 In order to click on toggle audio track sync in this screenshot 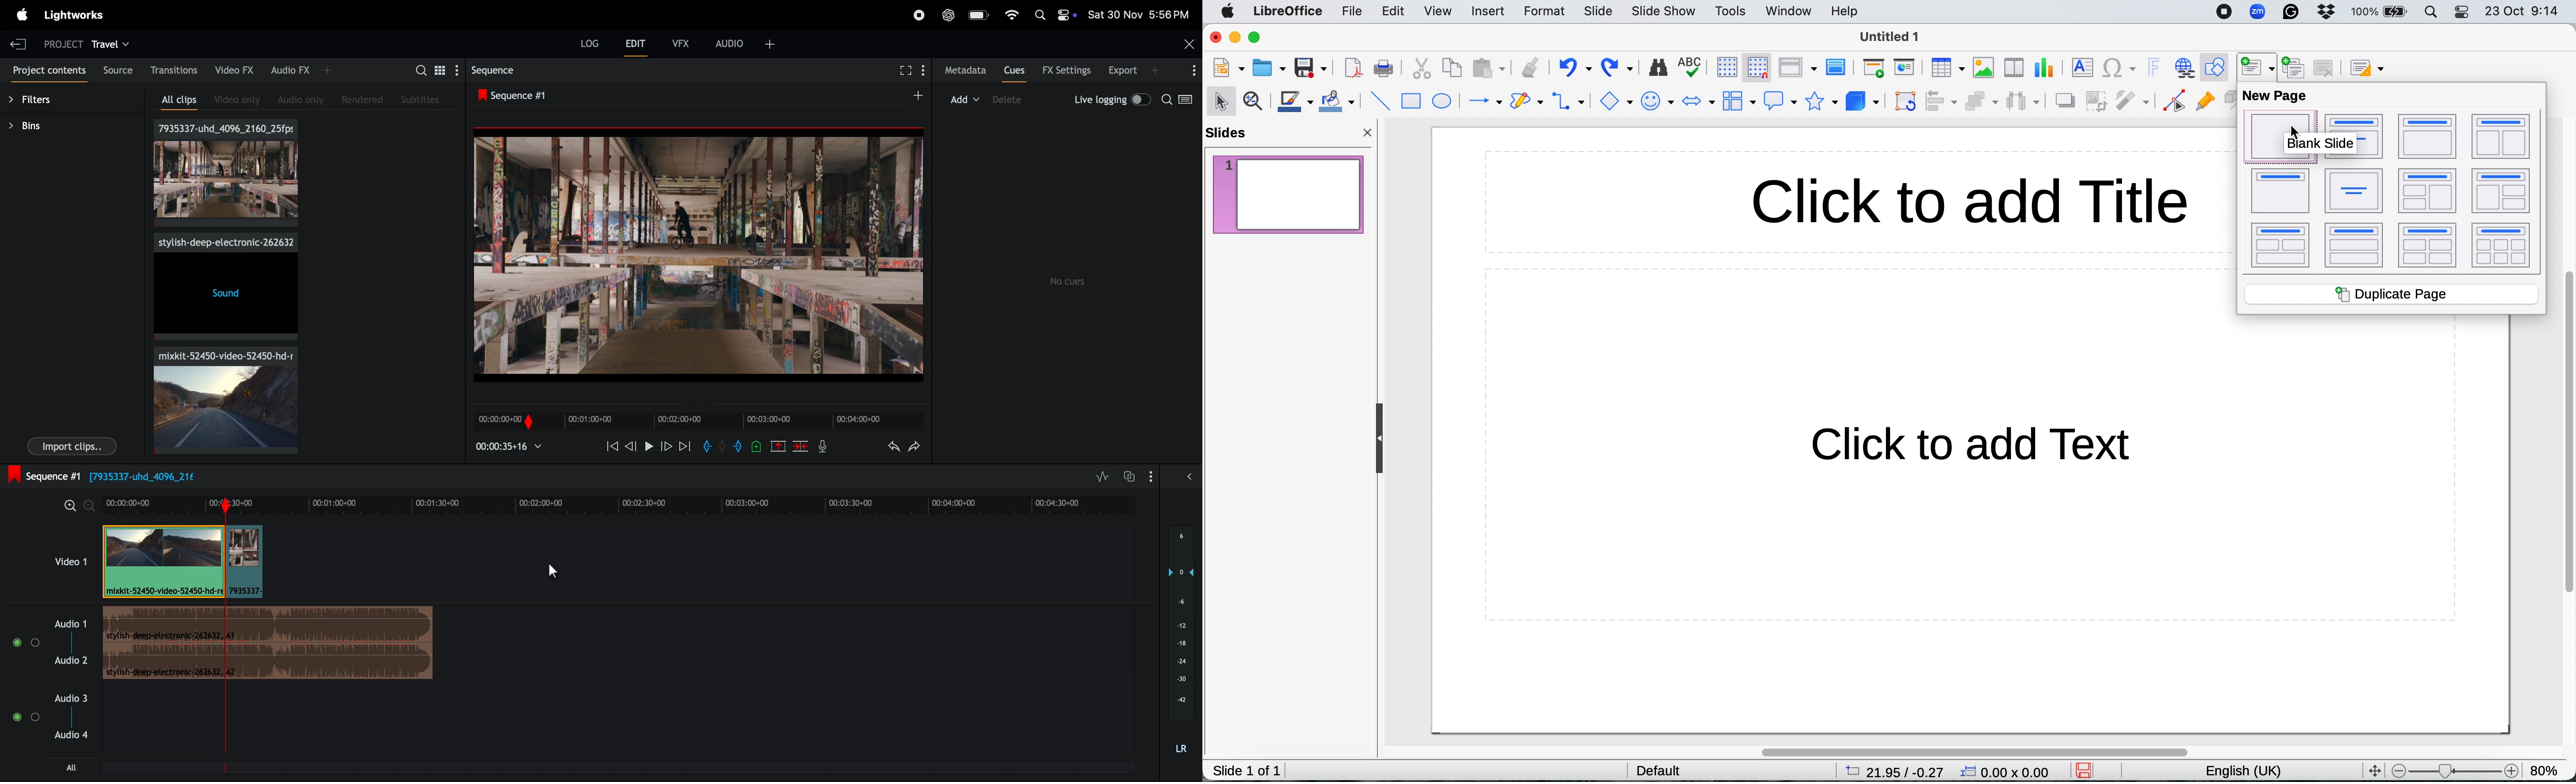, I will do `click(1132, 475)`.